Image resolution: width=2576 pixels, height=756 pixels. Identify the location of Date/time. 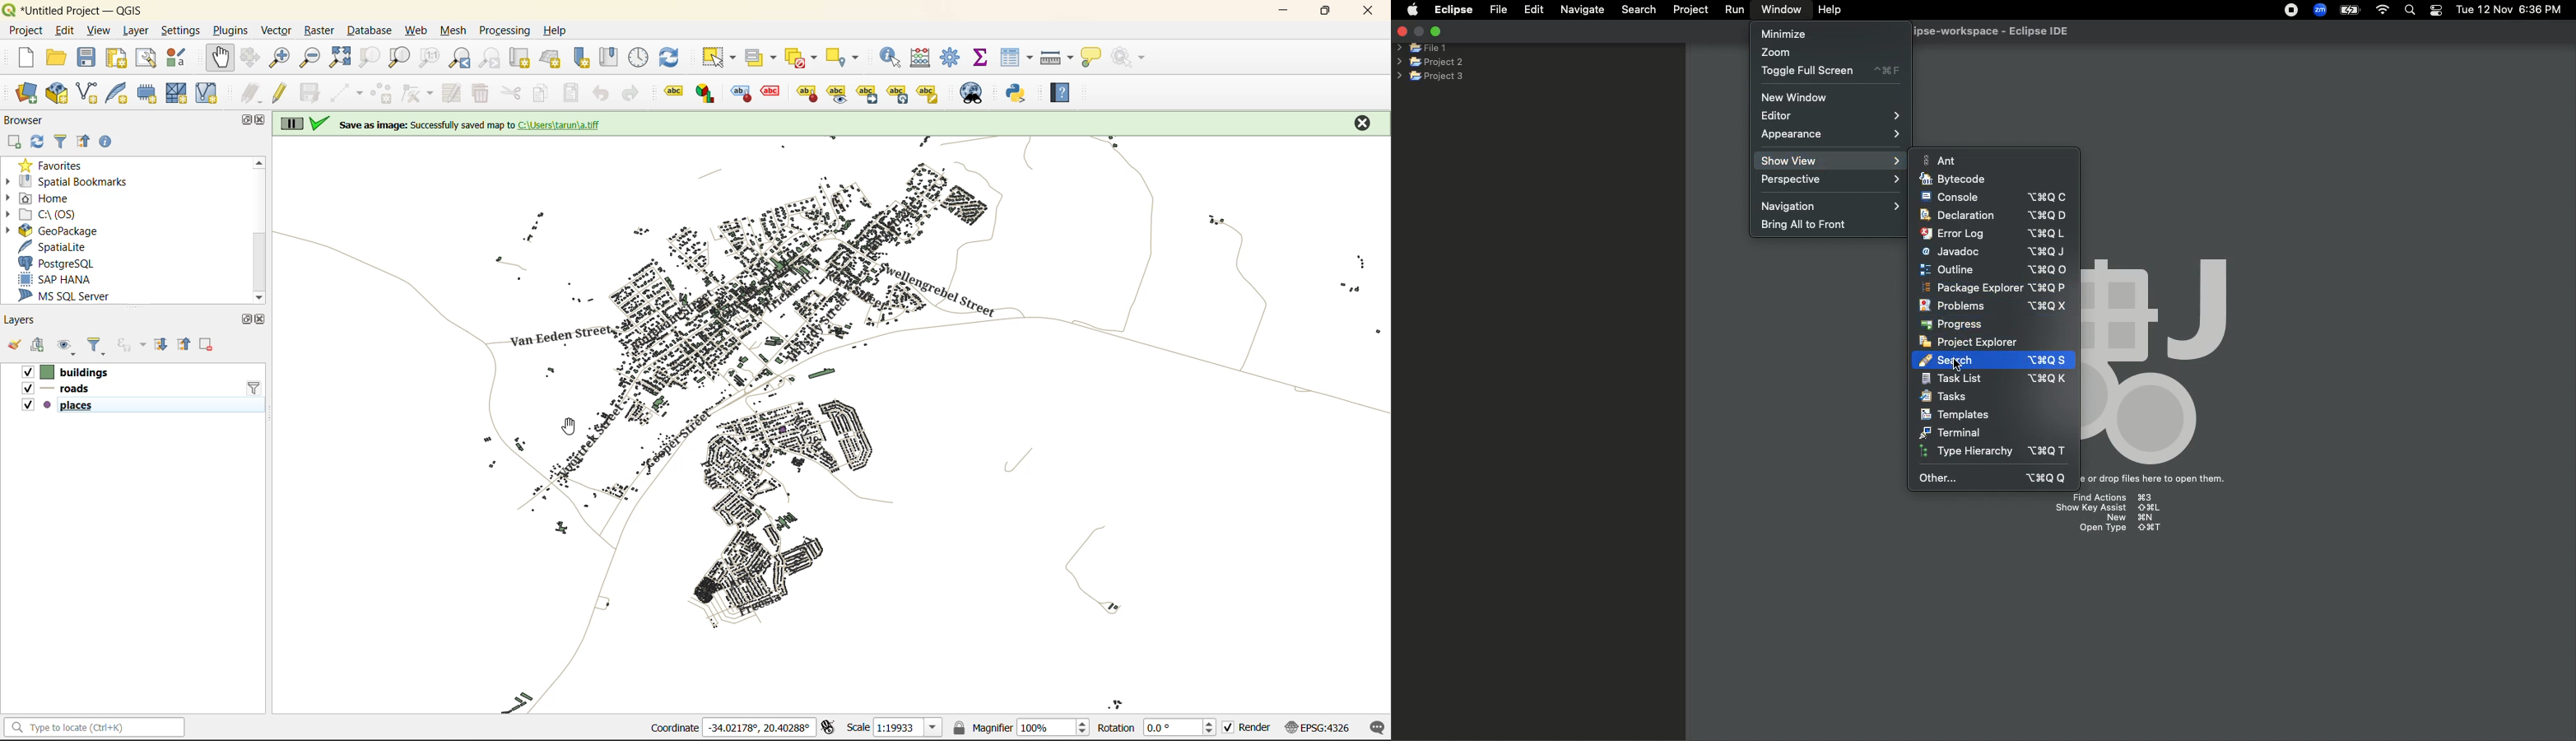
(2510, 9).